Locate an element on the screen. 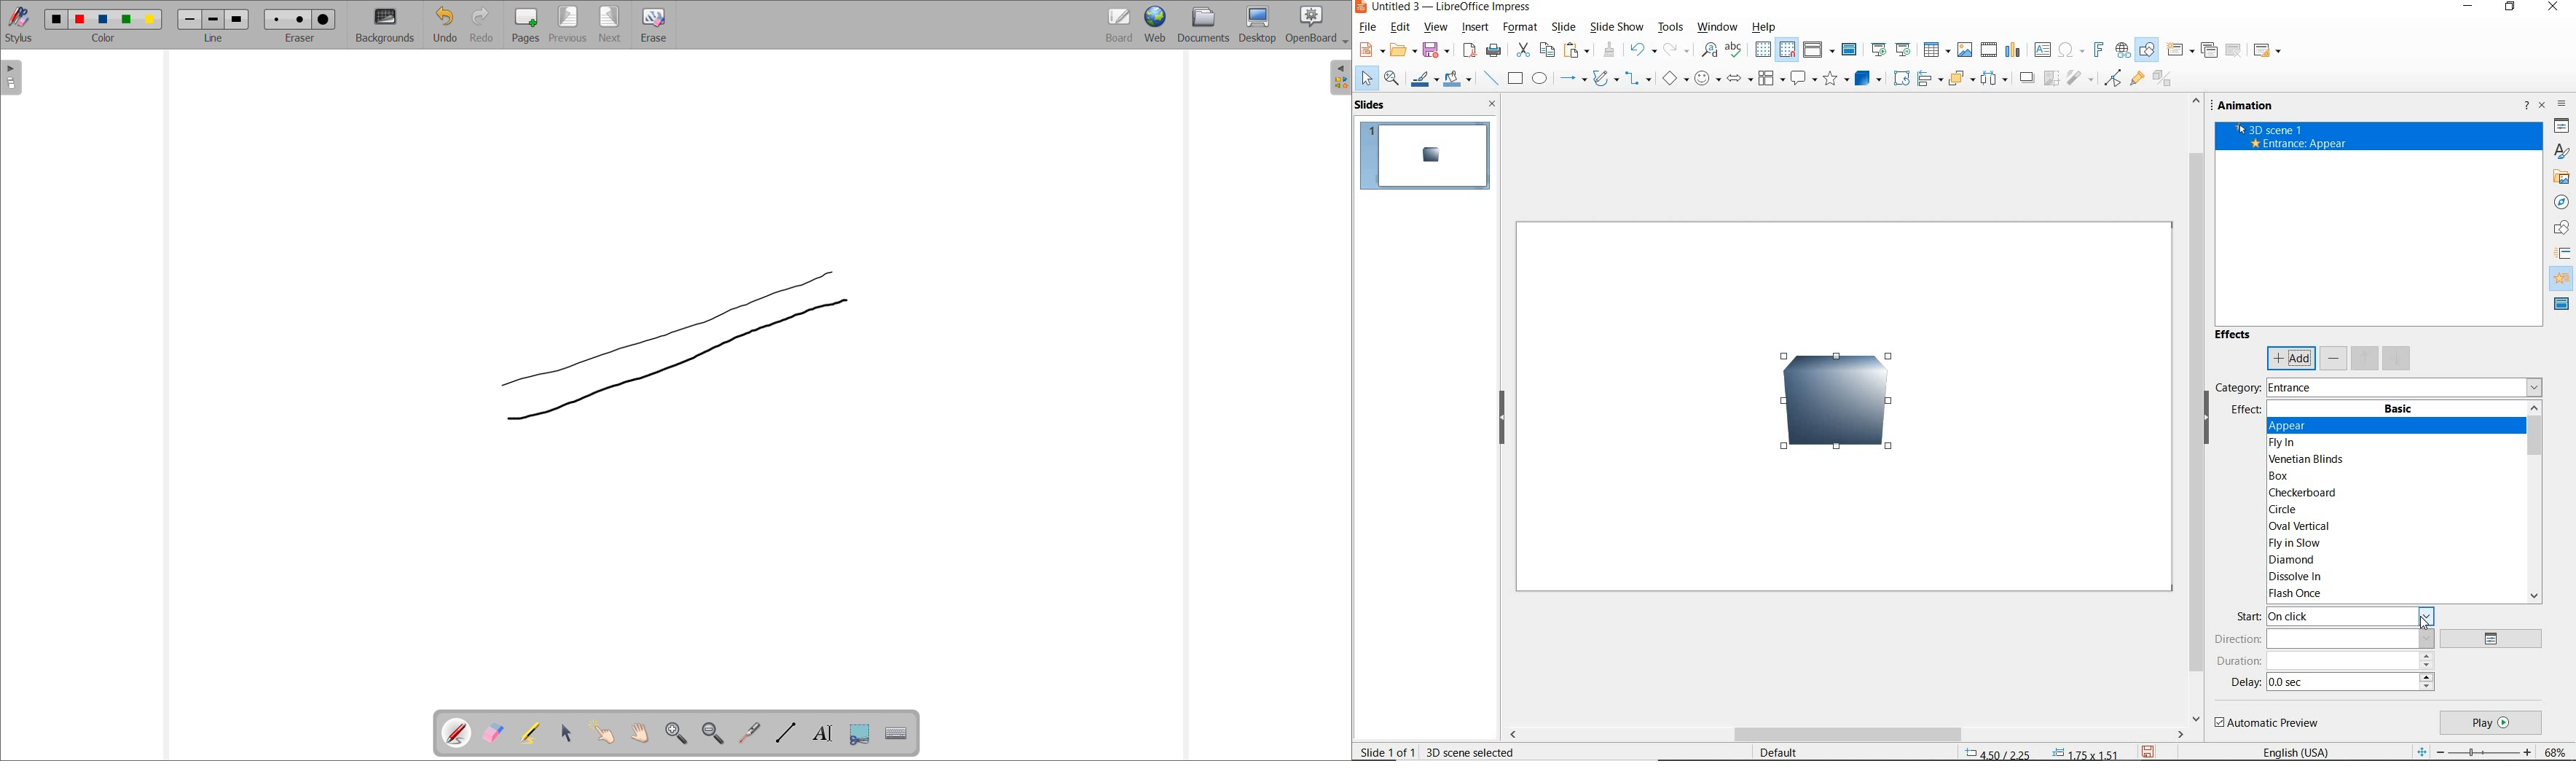  line width size is located at coordinates (214, 20).